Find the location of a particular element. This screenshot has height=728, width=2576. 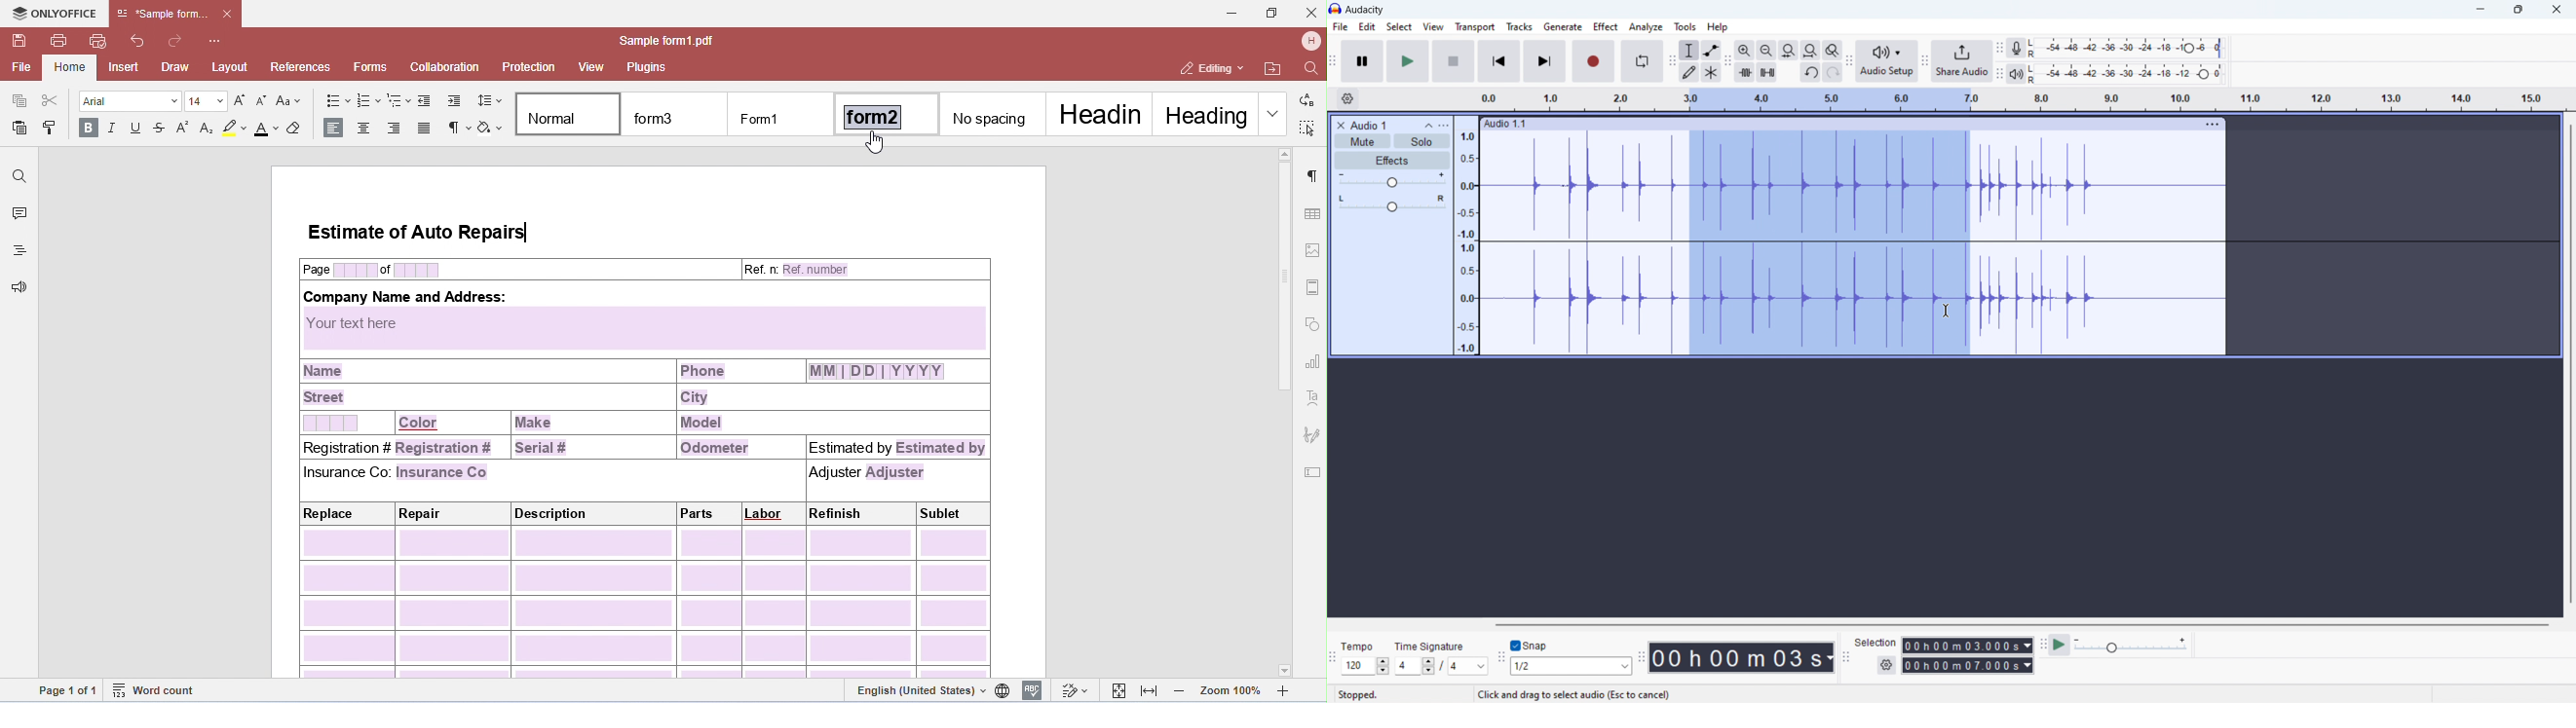

view menu is located at coordinates (1444, 126).